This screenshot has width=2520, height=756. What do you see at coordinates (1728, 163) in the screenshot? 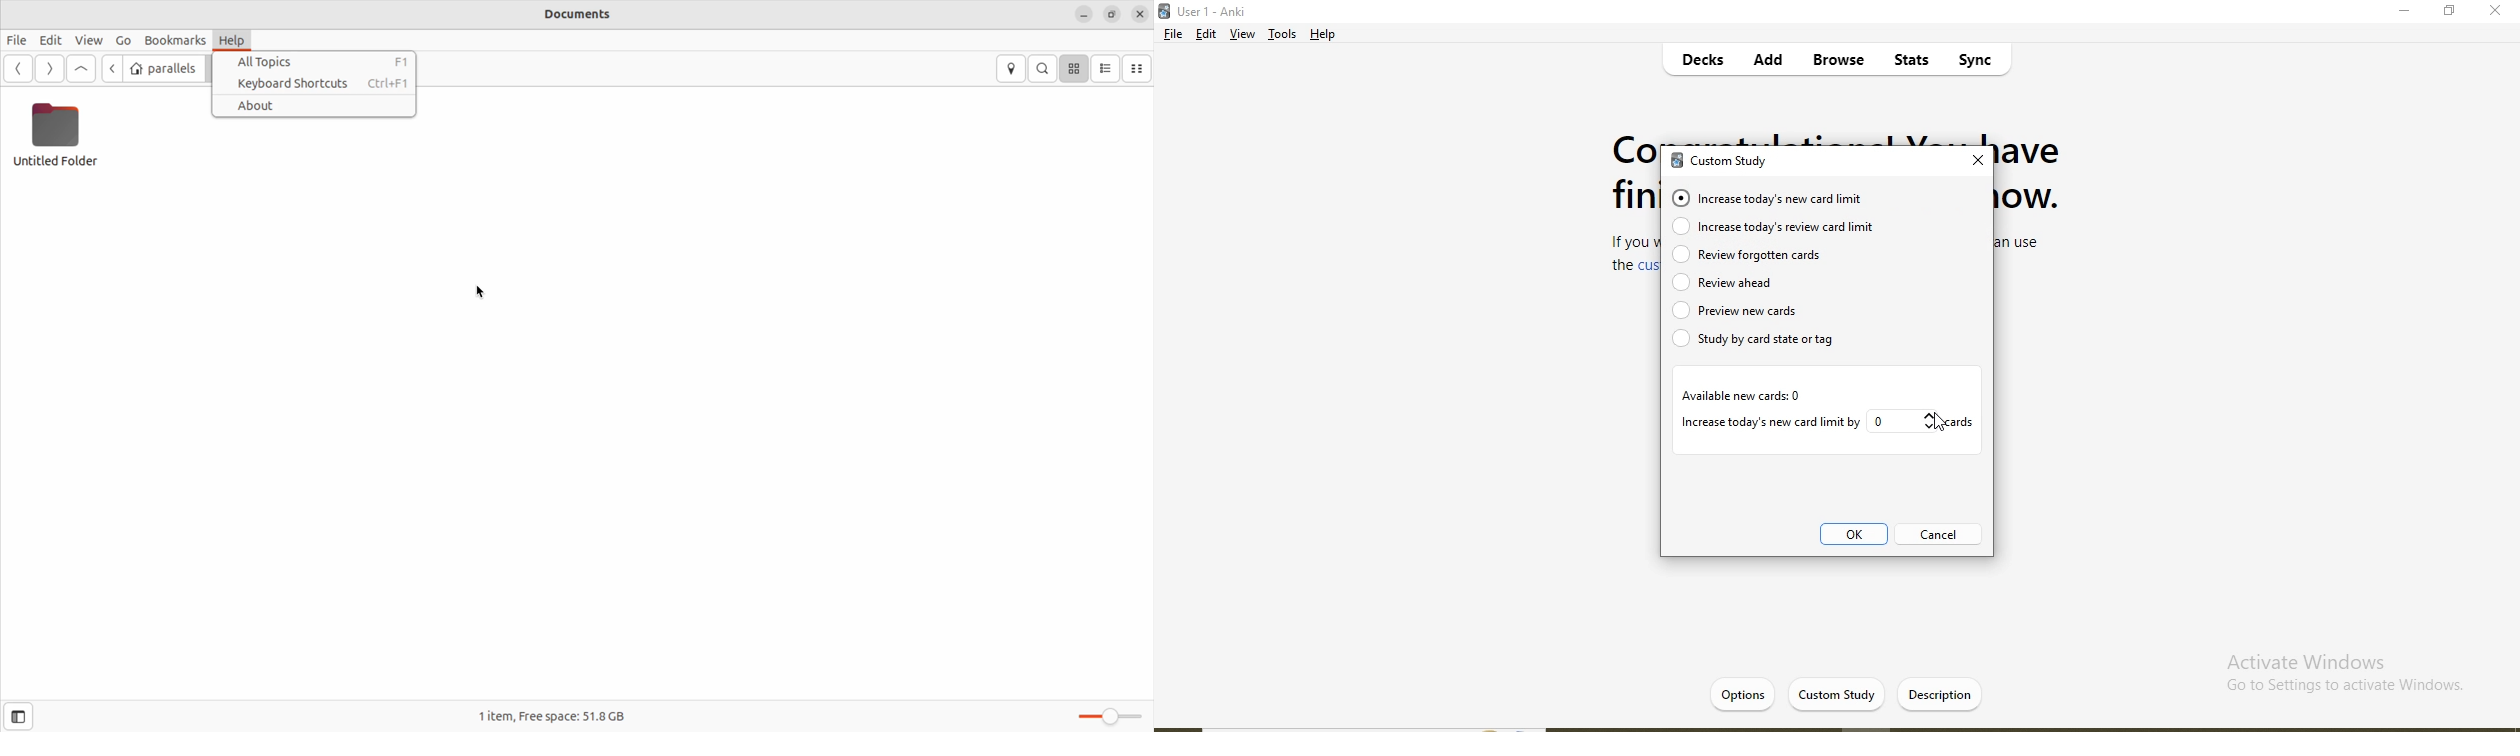
I see `custom study` at bounding box center [1728, 163].